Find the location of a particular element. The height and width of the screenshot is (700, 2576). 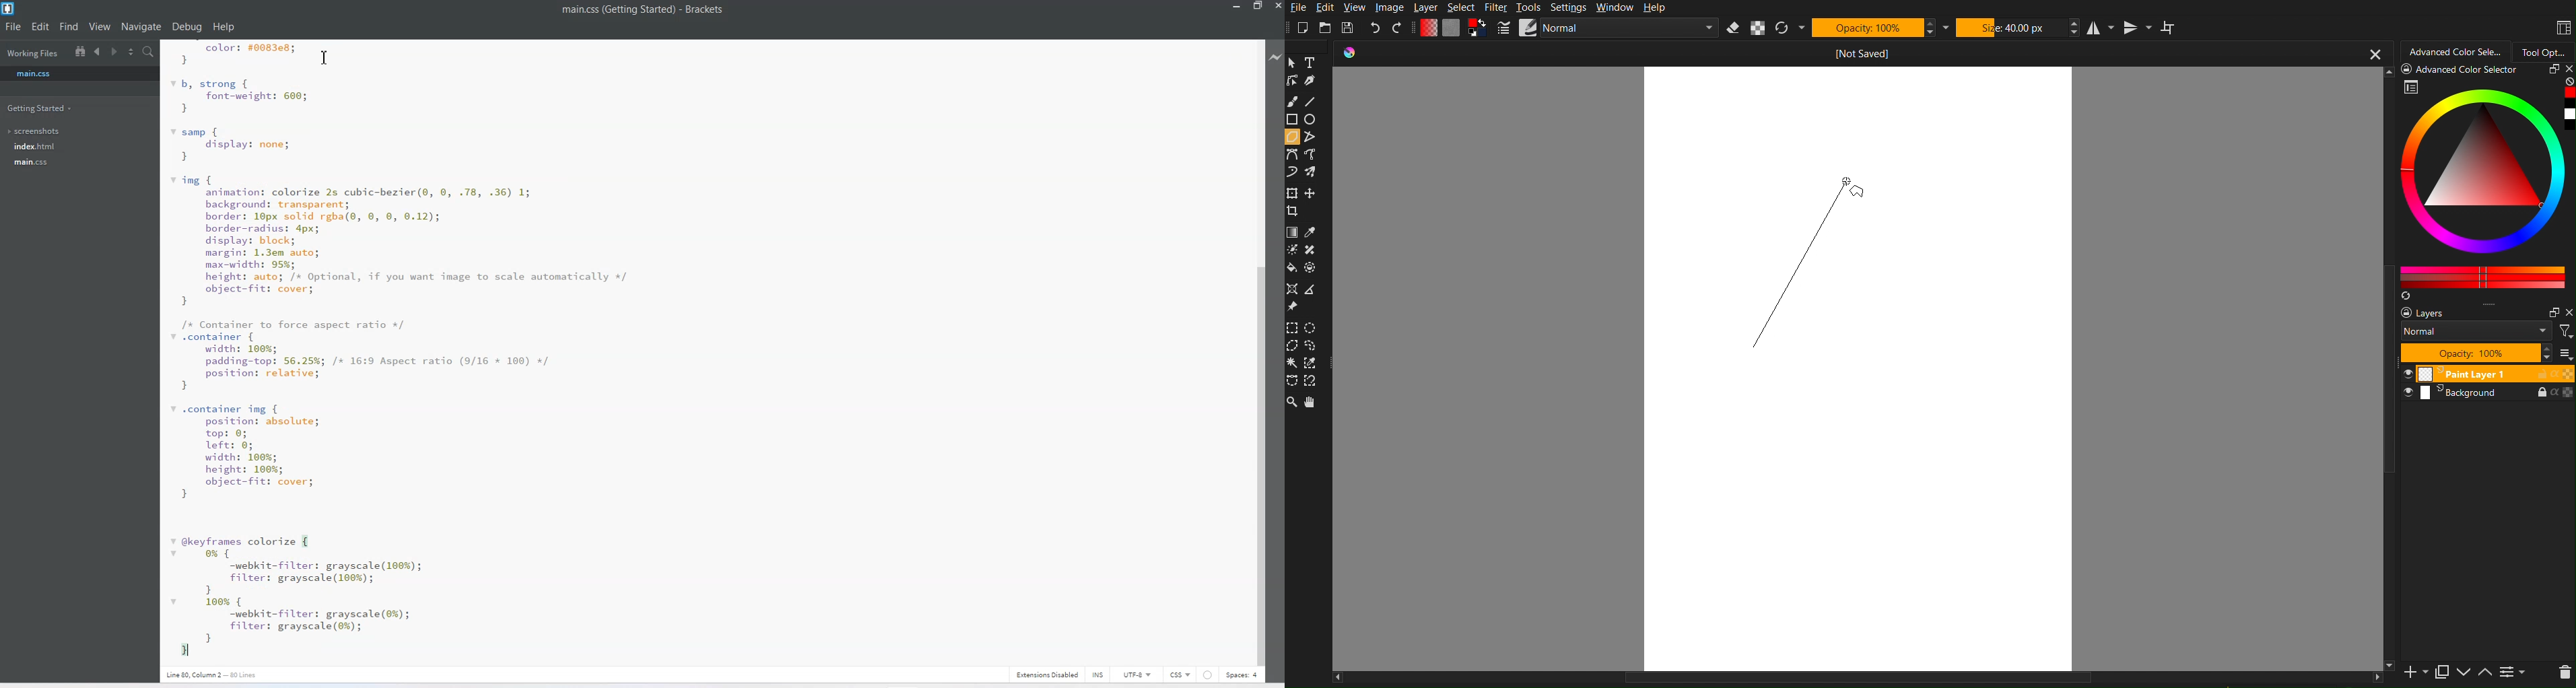

Edit is located at coordinates (1325, 7).